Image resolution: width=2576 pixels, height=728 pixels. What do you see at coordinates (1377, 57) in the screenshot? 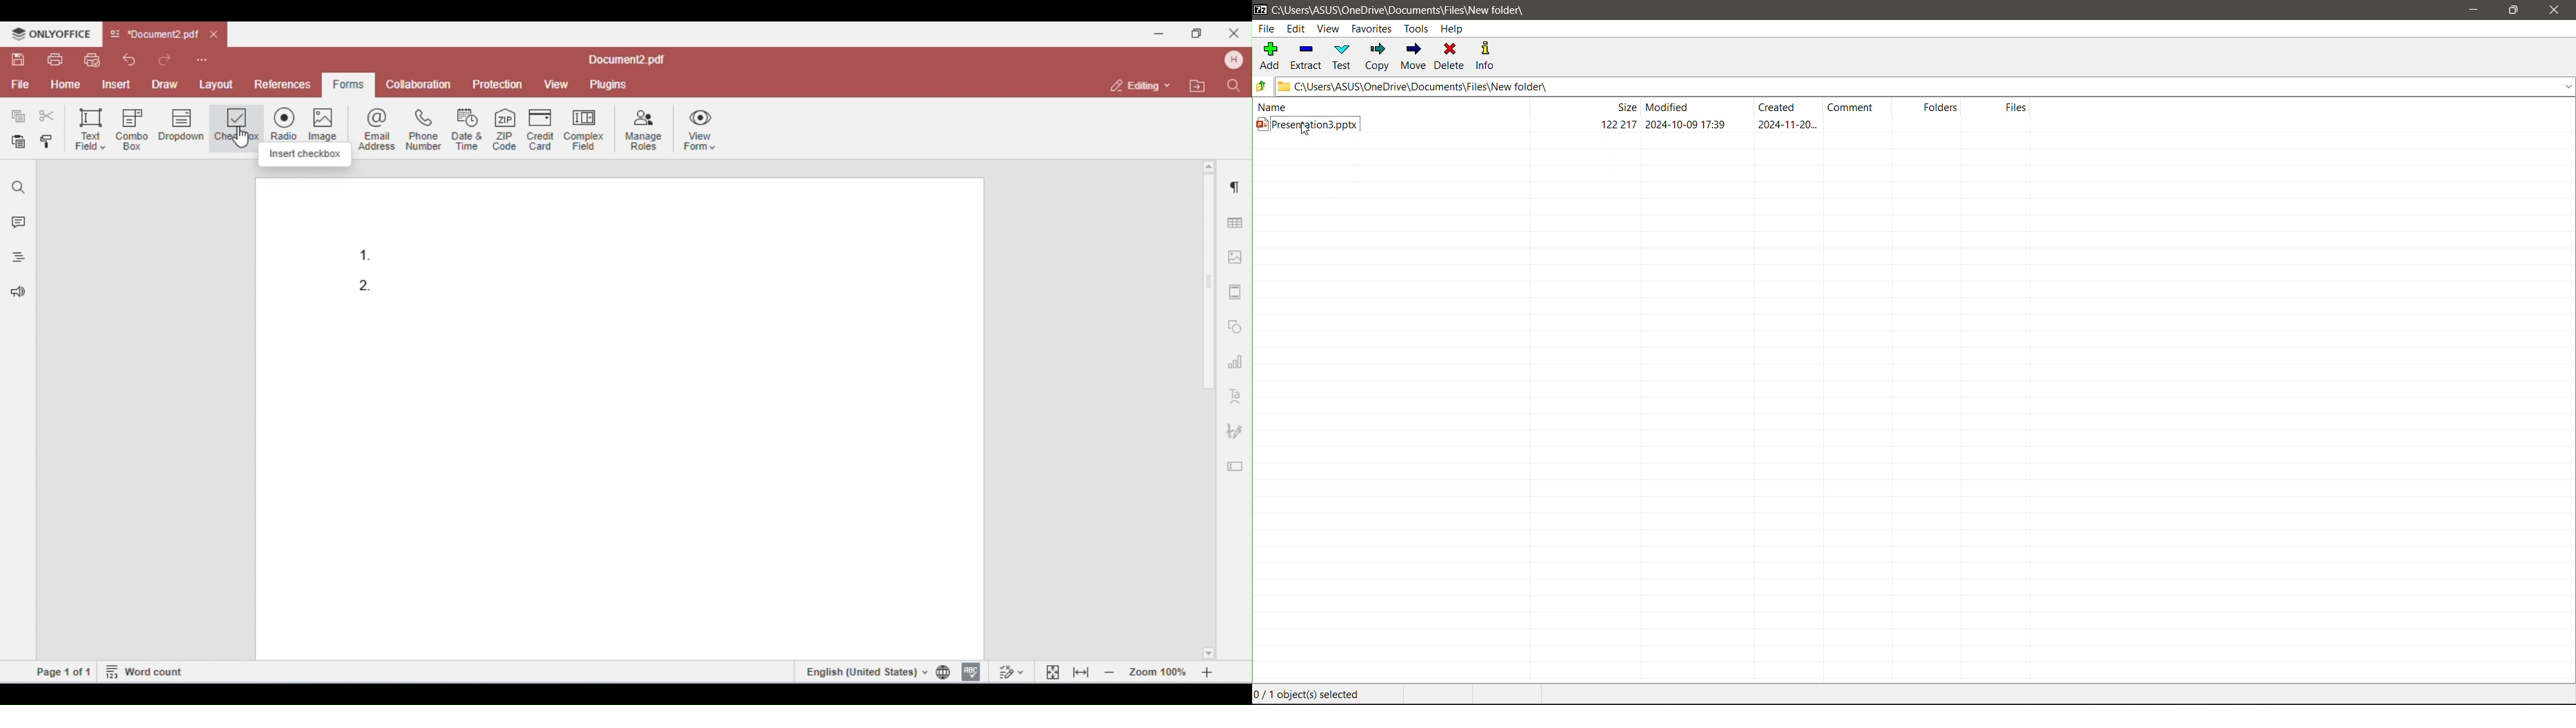
I see `Copy` at bounding box center [1377, 57].